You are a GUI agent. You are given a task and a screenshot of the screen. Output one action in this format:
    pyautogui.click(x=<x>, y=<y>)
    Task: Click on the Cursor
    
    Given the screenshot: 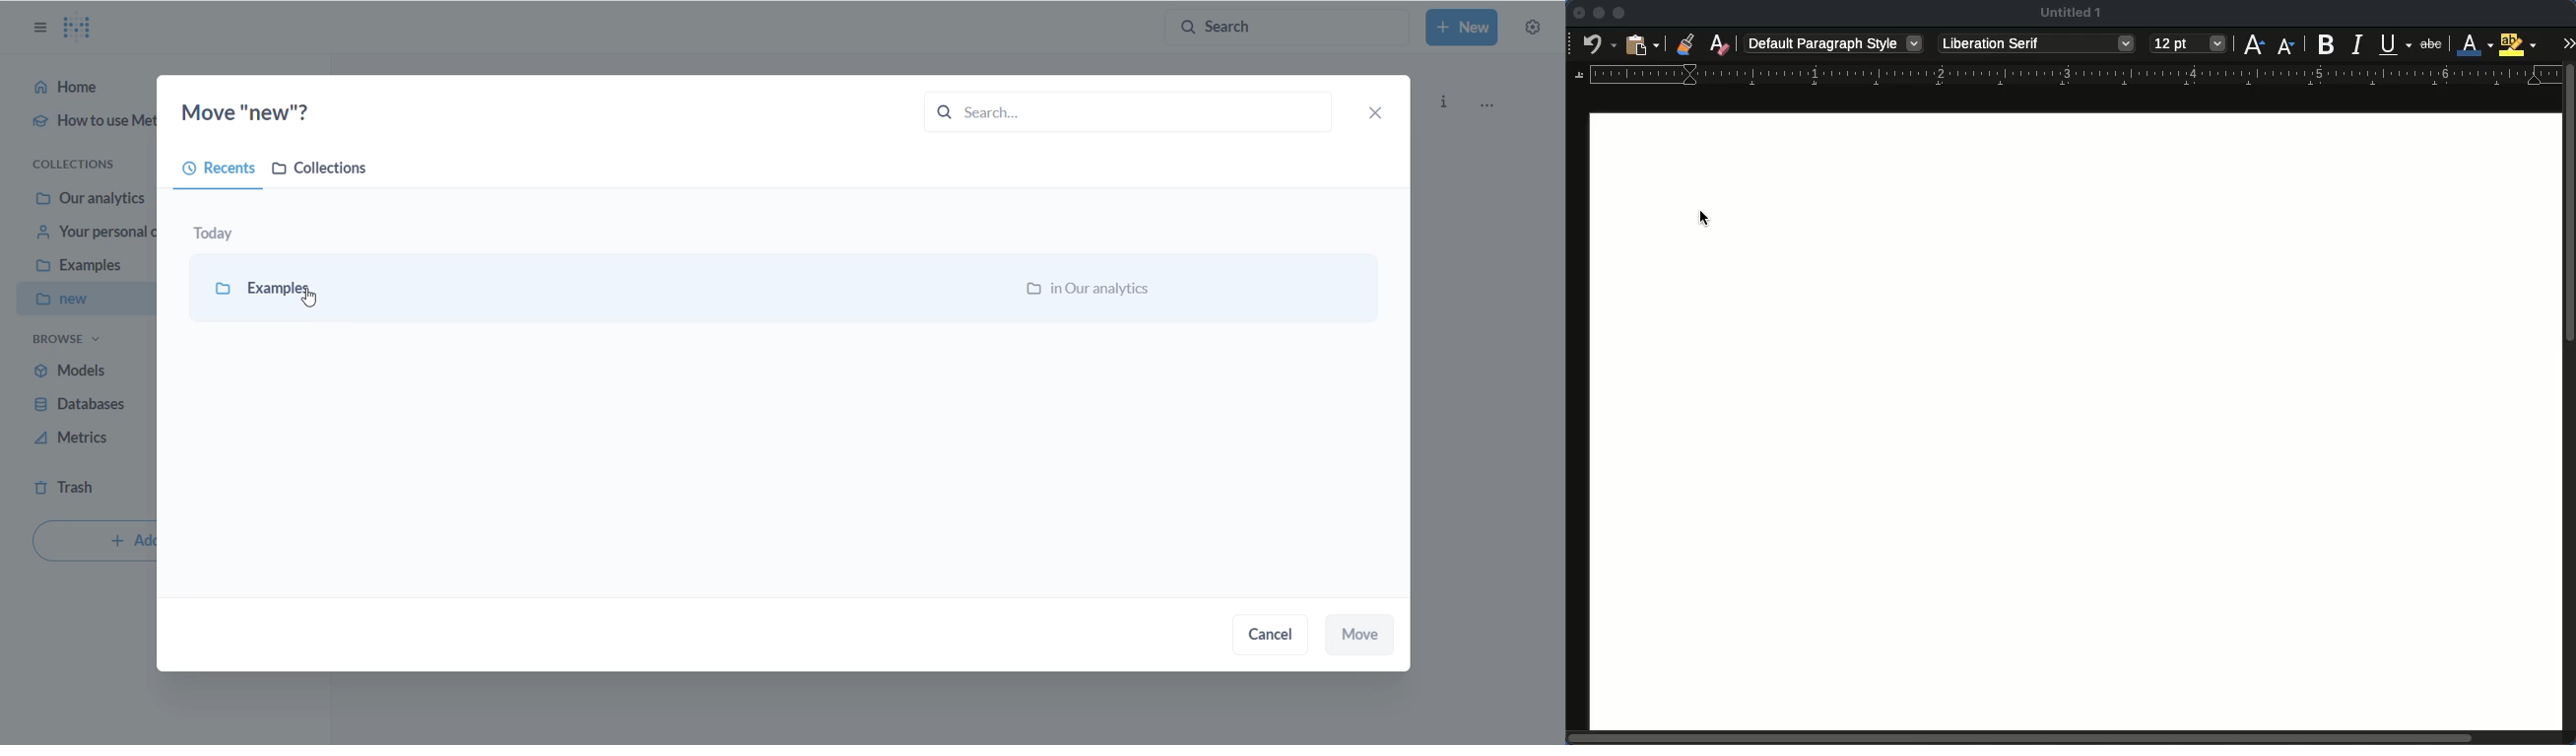 What is the action you would take?
    pyautogui.click(x=1704, y=220)
    